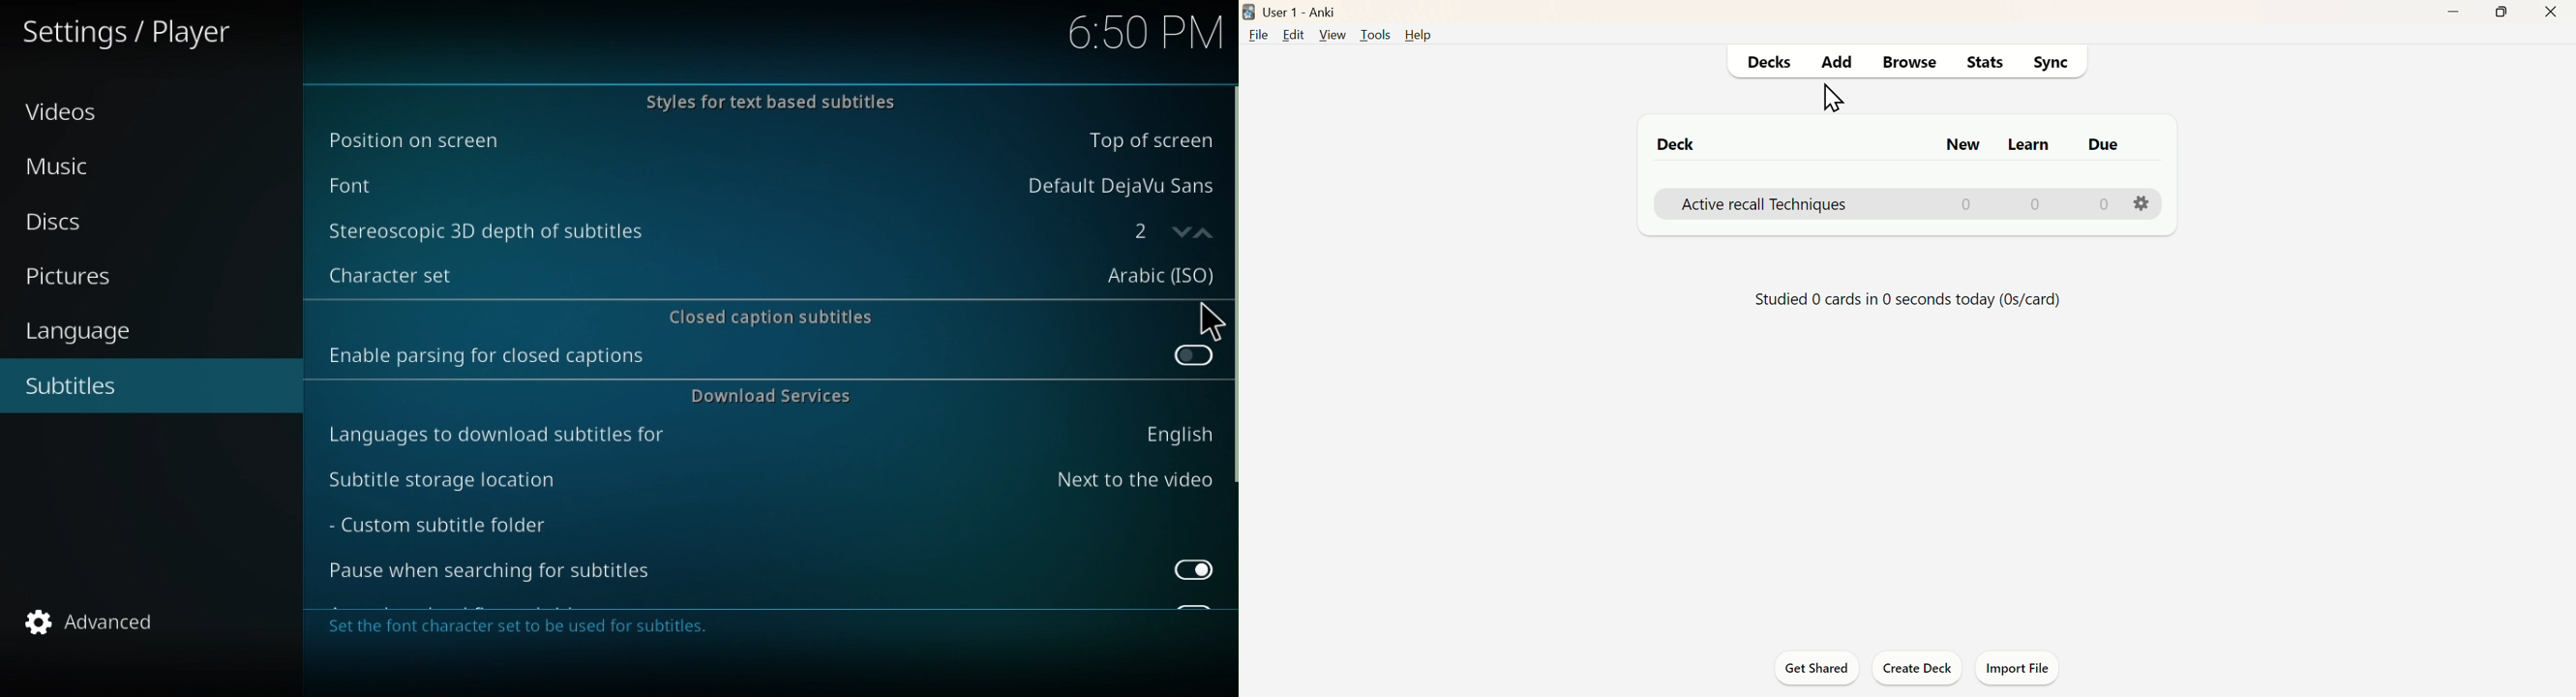 Image resolution: width=2576 pixels, height=700 pixels. What do you see at coordinates (1259, 37) in the screenshot?
I see `File` at bounding box center [1259, 37].